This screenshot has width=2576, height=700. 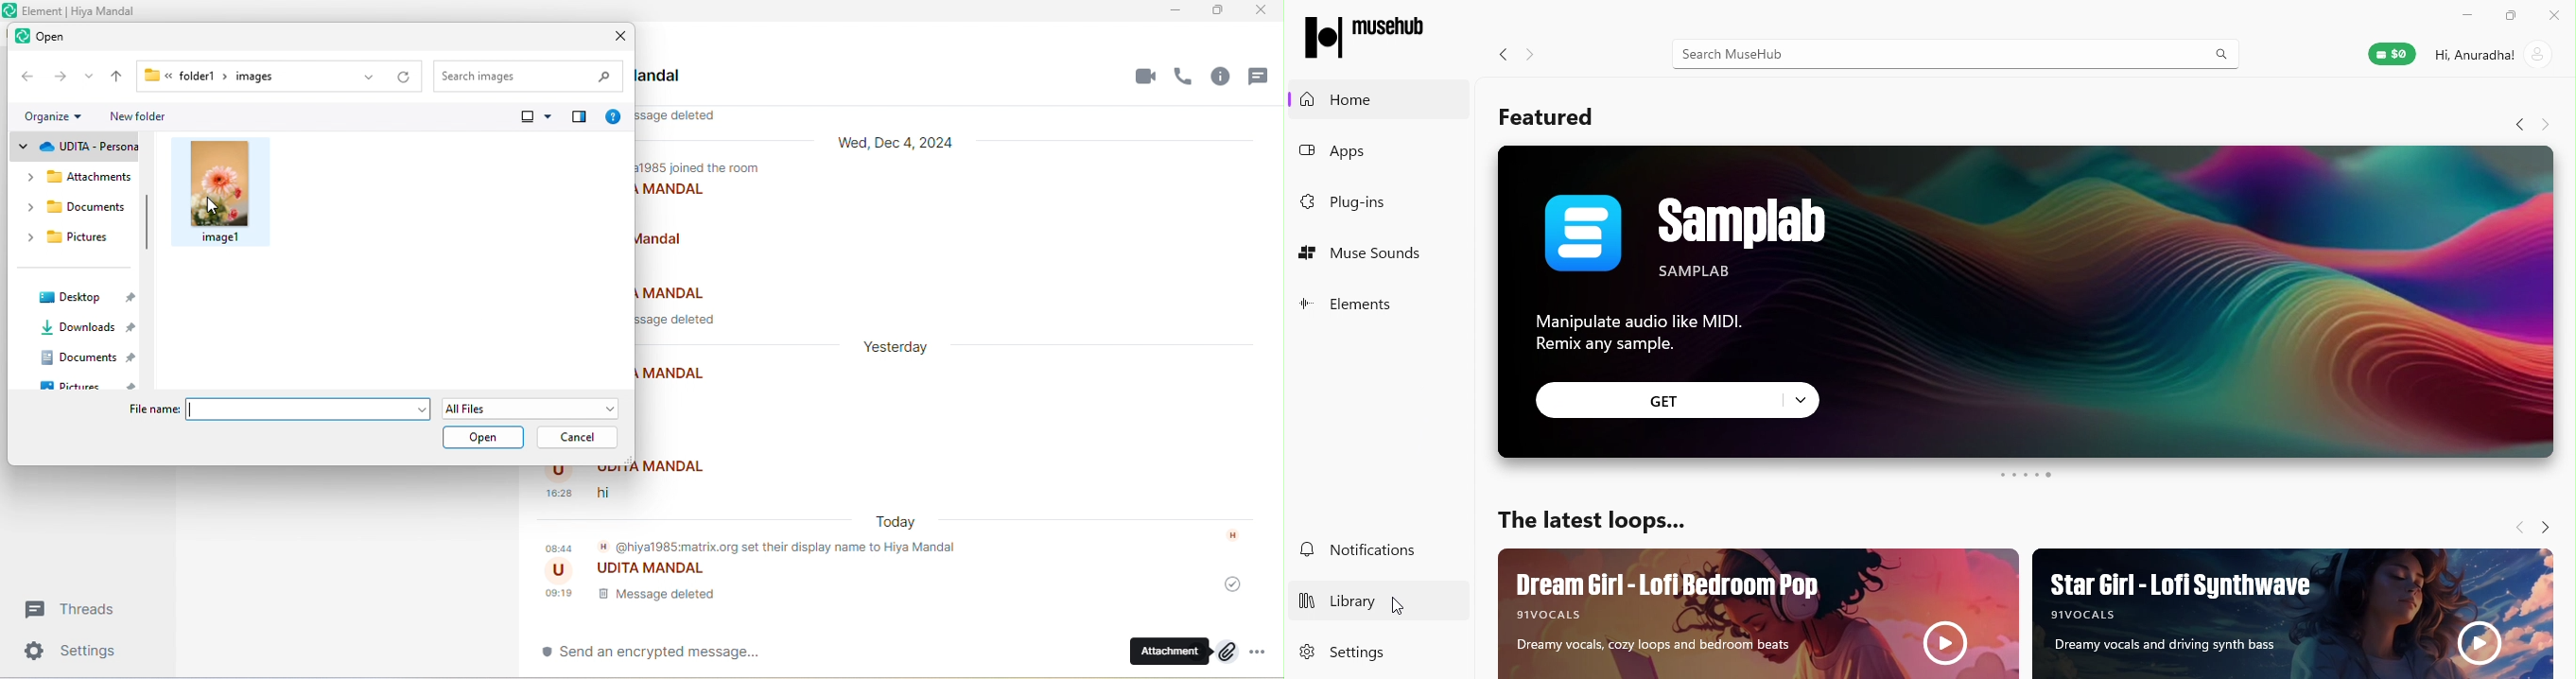 What do you see at coordinates (1498, 51) in the screenshot?
I see `Navigate back` at bounding box center [1498, 51].